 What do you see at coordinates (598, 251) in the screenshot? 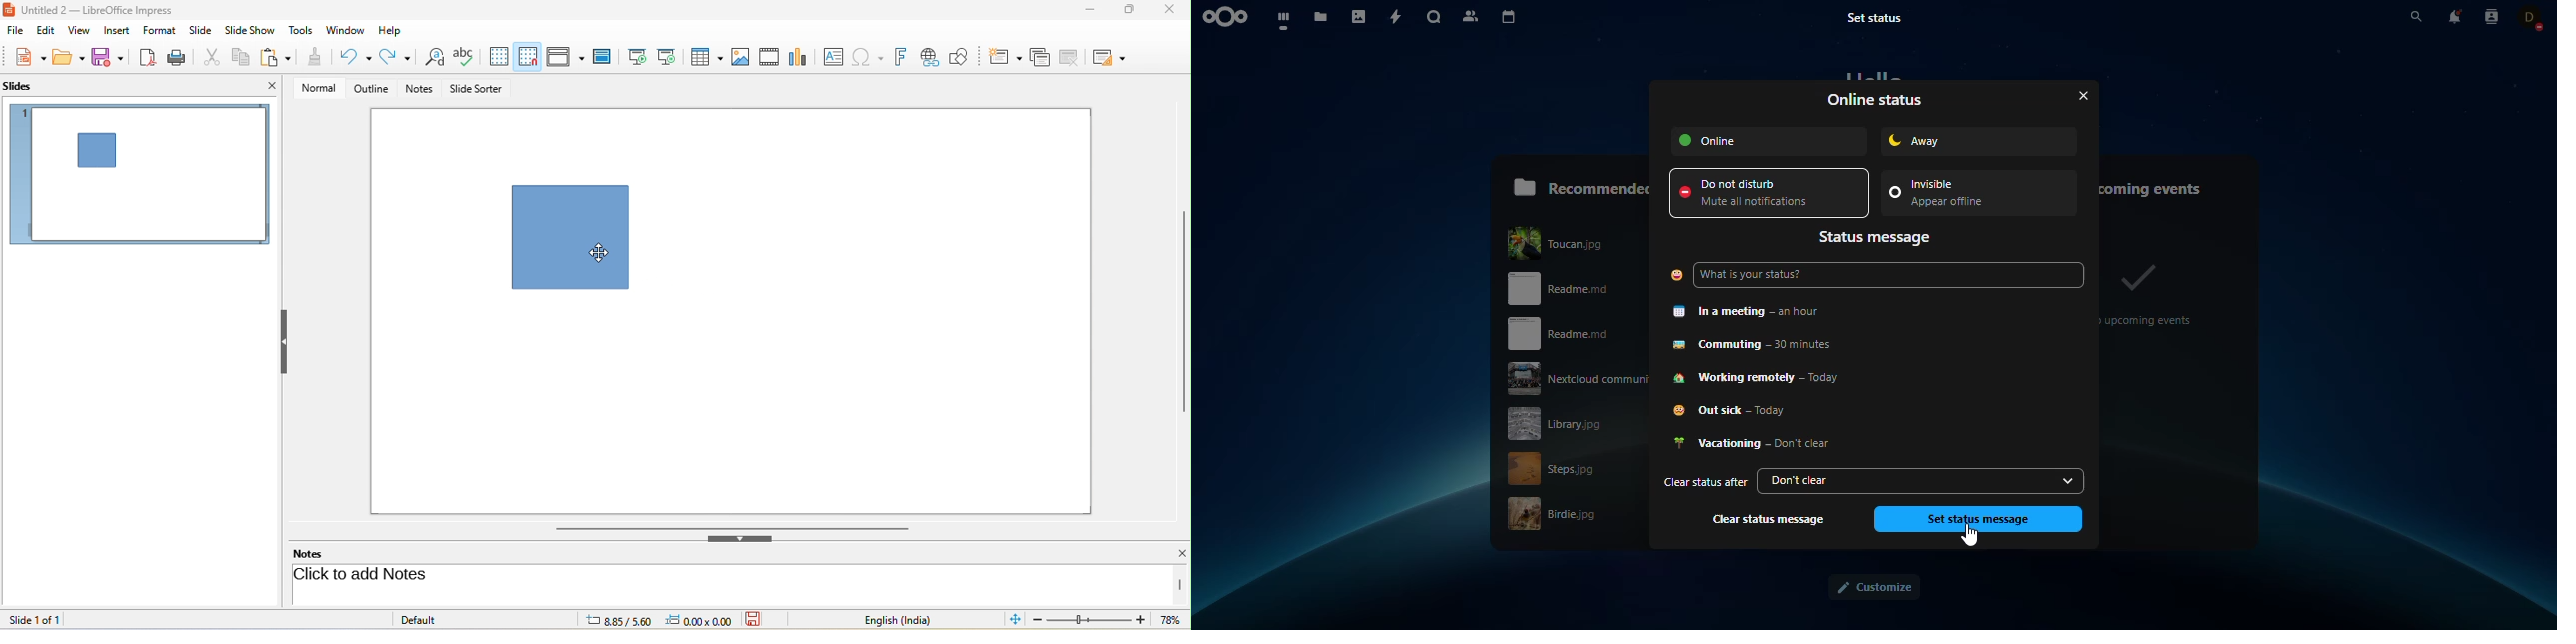
I see `cursor` at bounding box center [598, 251].